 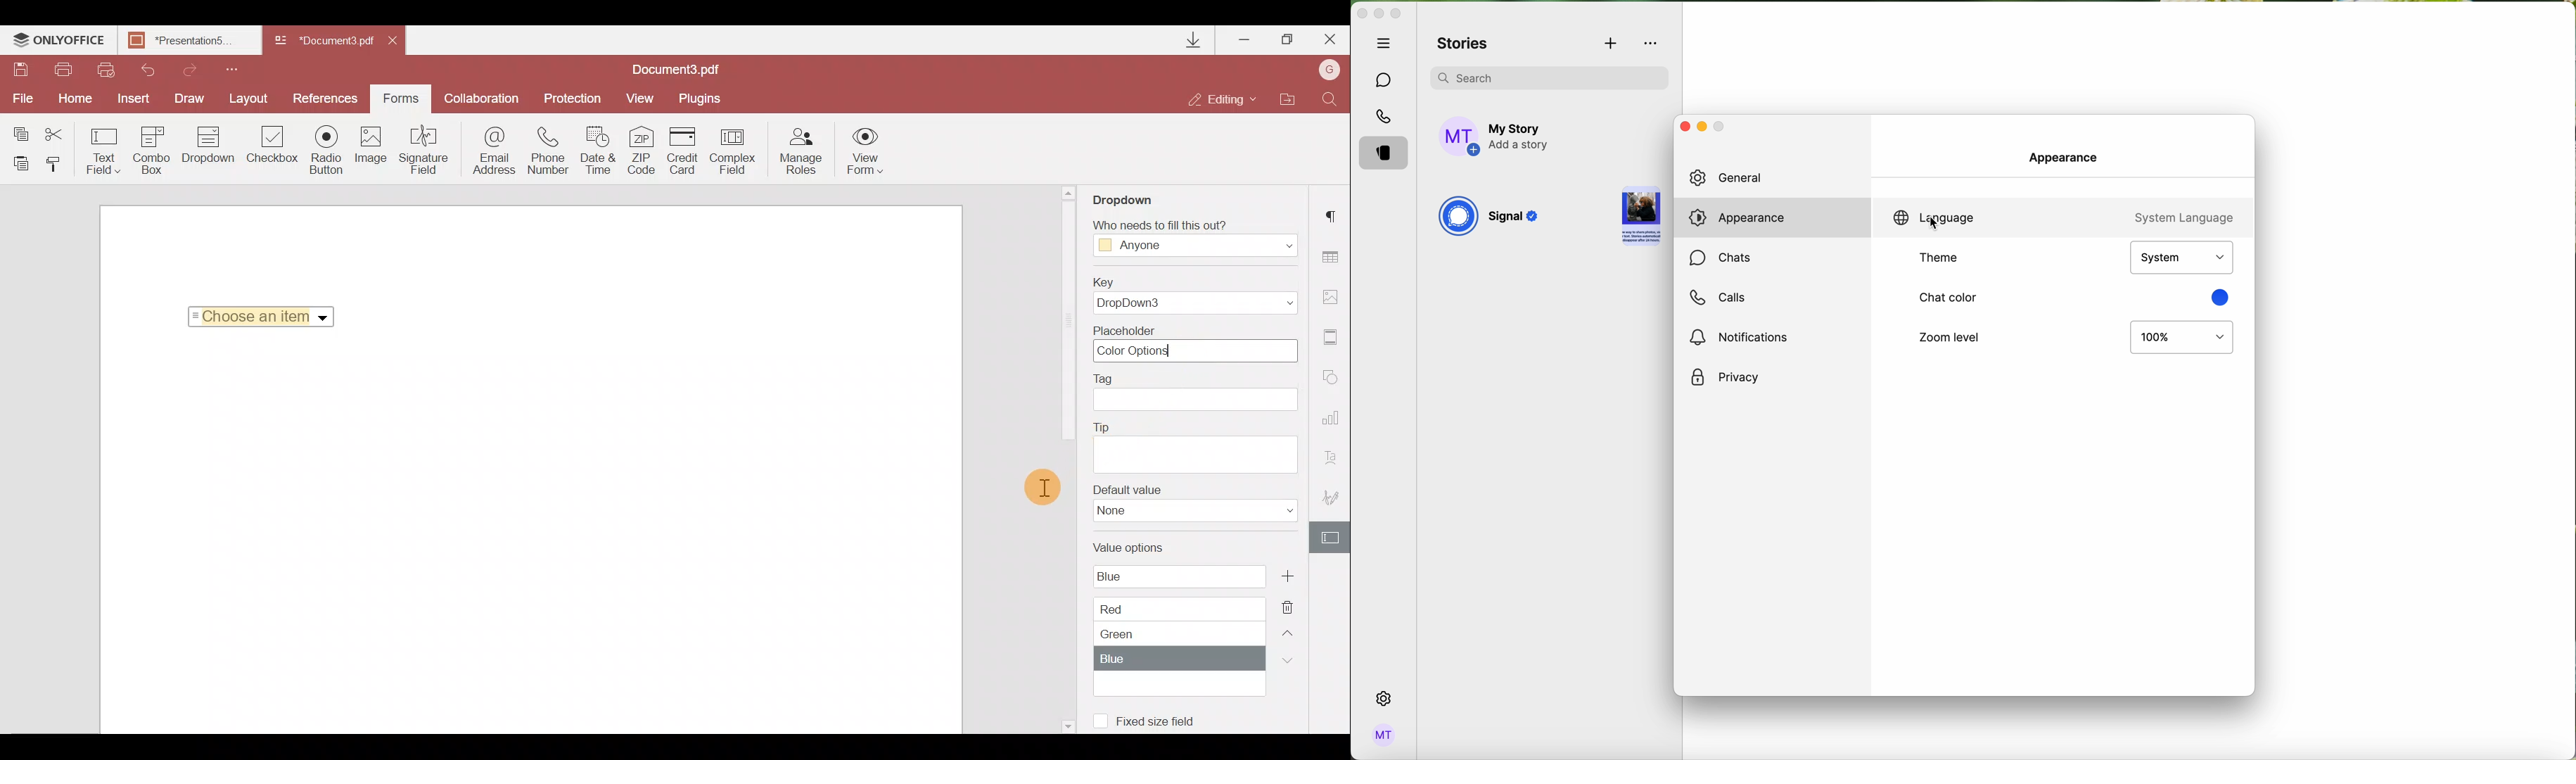 What do you see at coordinates (400, 44) in the screenshot?
I see `Close` at bounding box center [400, 44].